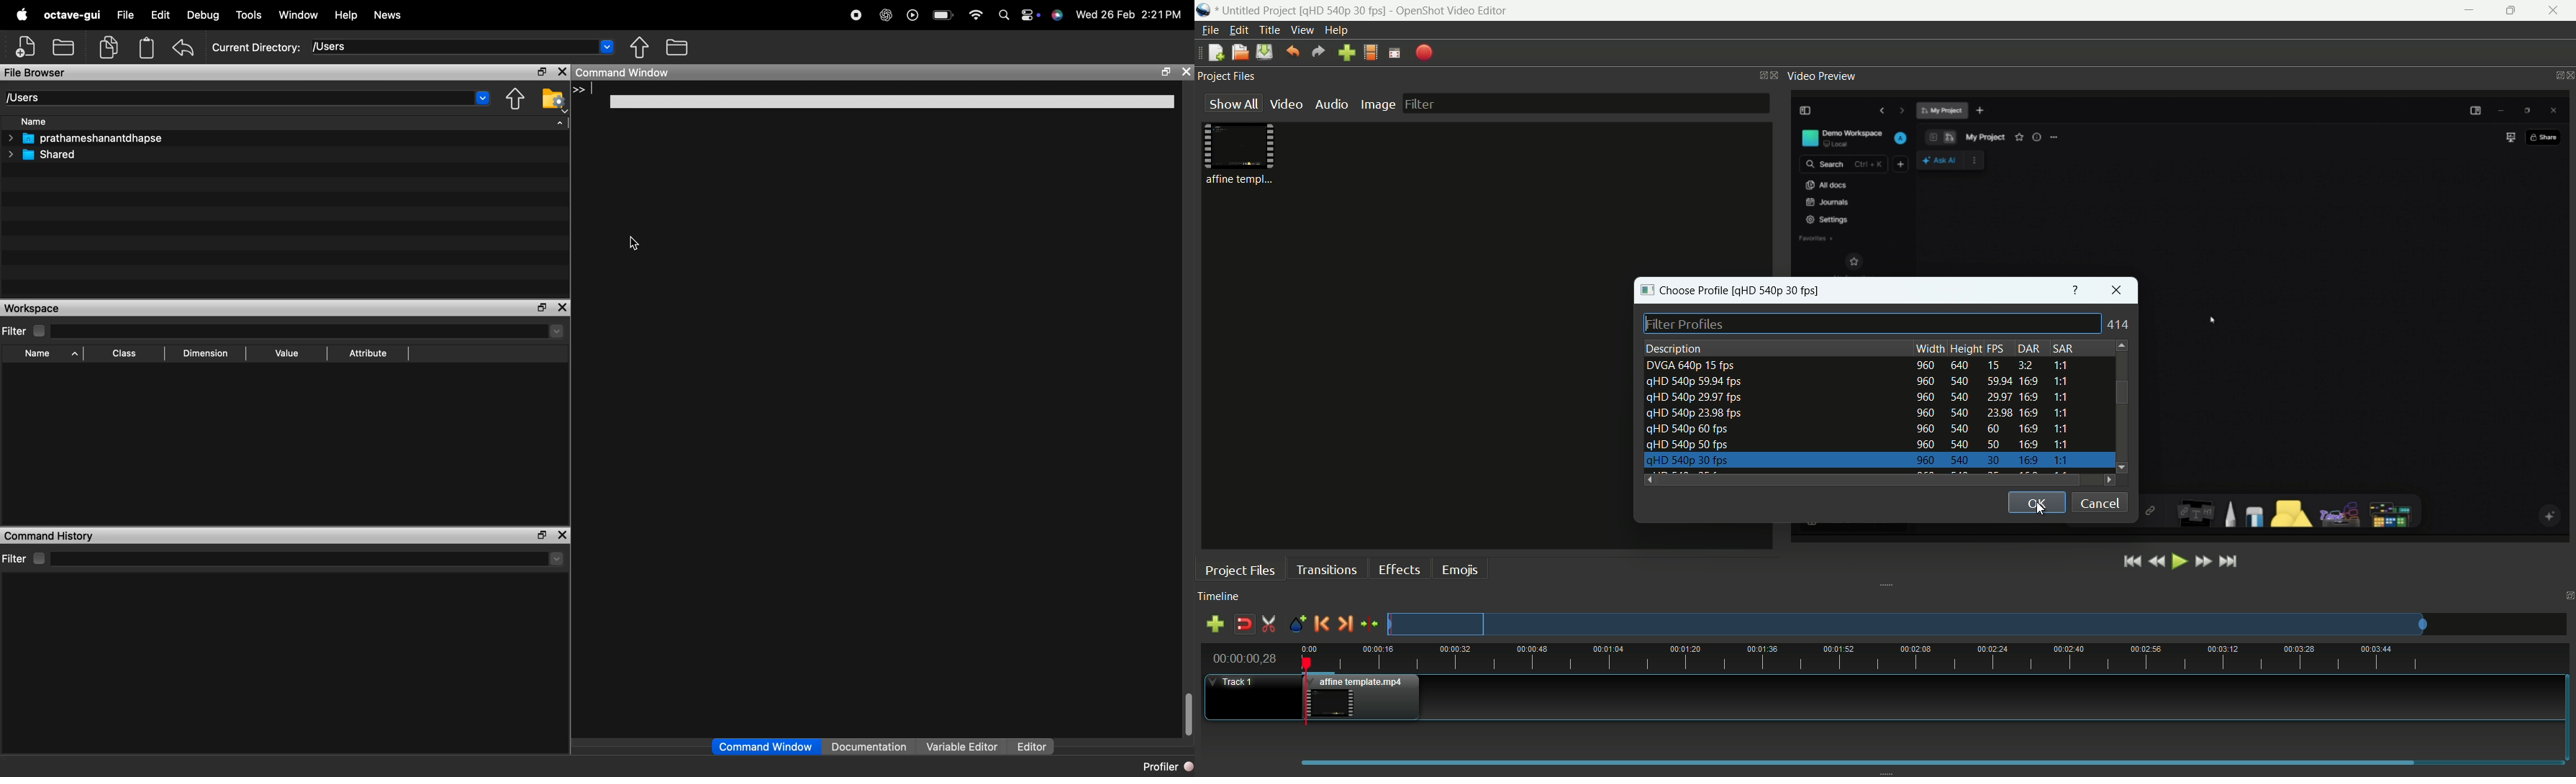 The height and width of the screenshot is (784, 2576). Describe the element at coordinates (388, 15) in the screenshot. I see `News` at that location.